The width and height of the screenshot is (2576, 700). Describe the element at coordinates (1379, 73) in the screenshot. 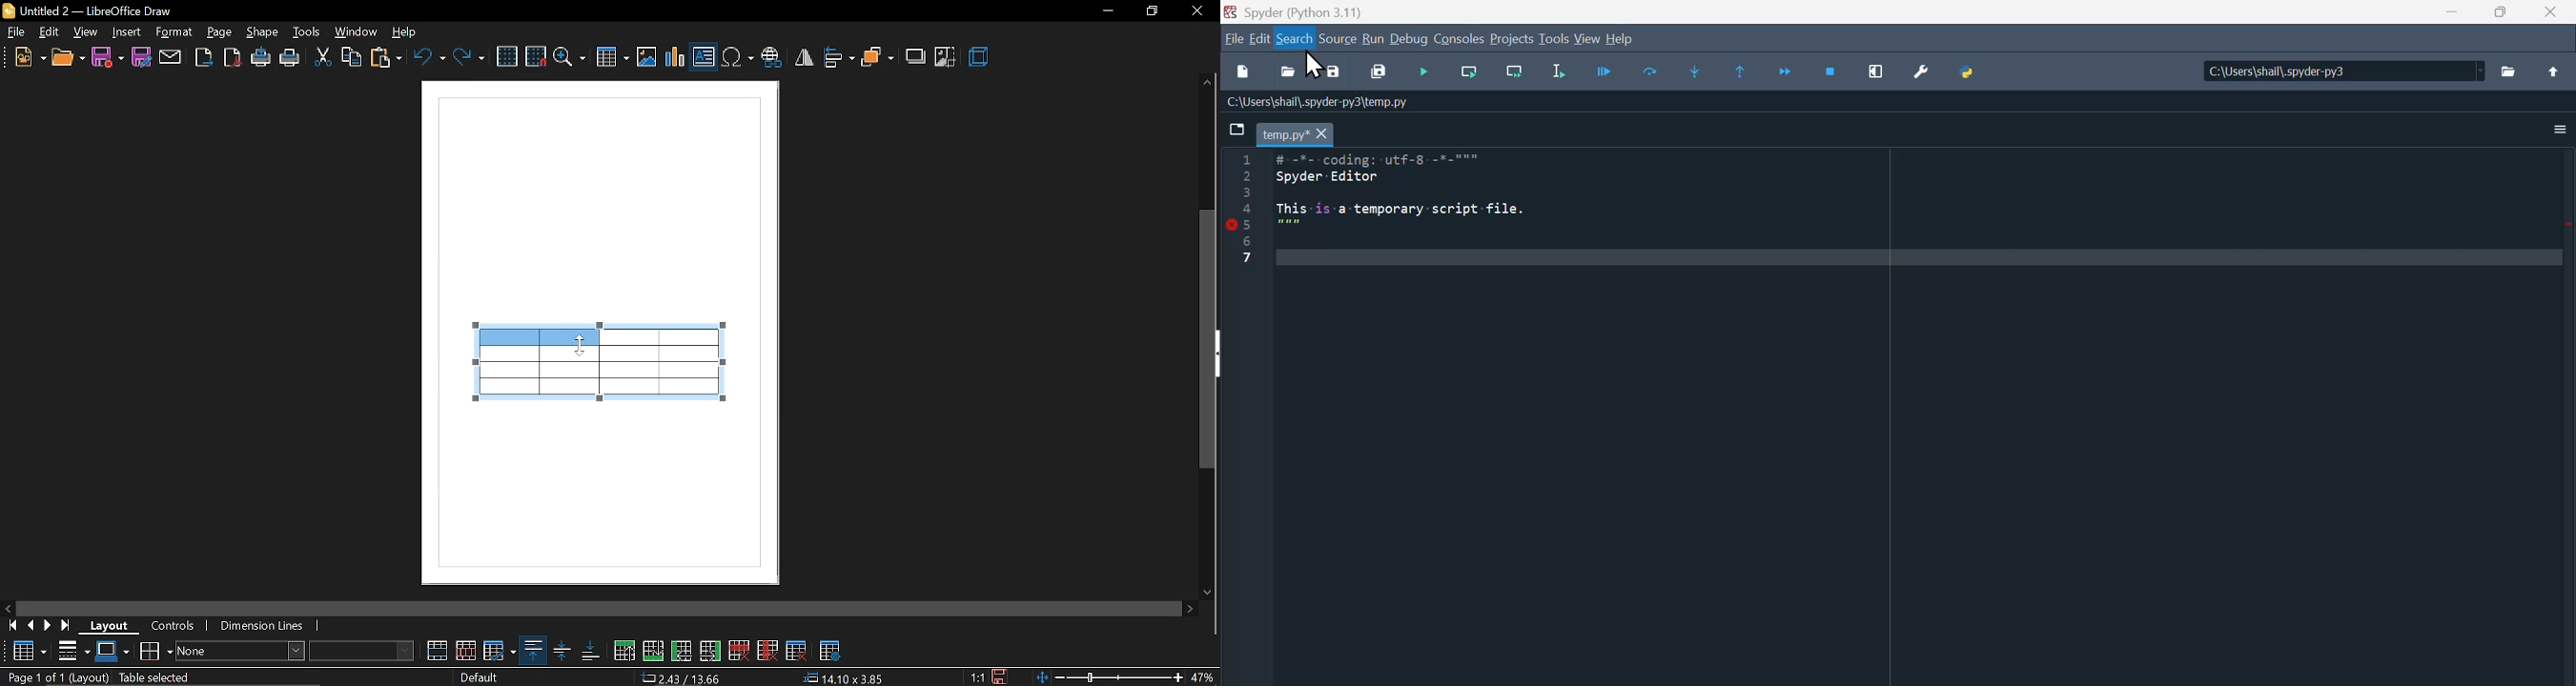

I see `Save all` at that location.